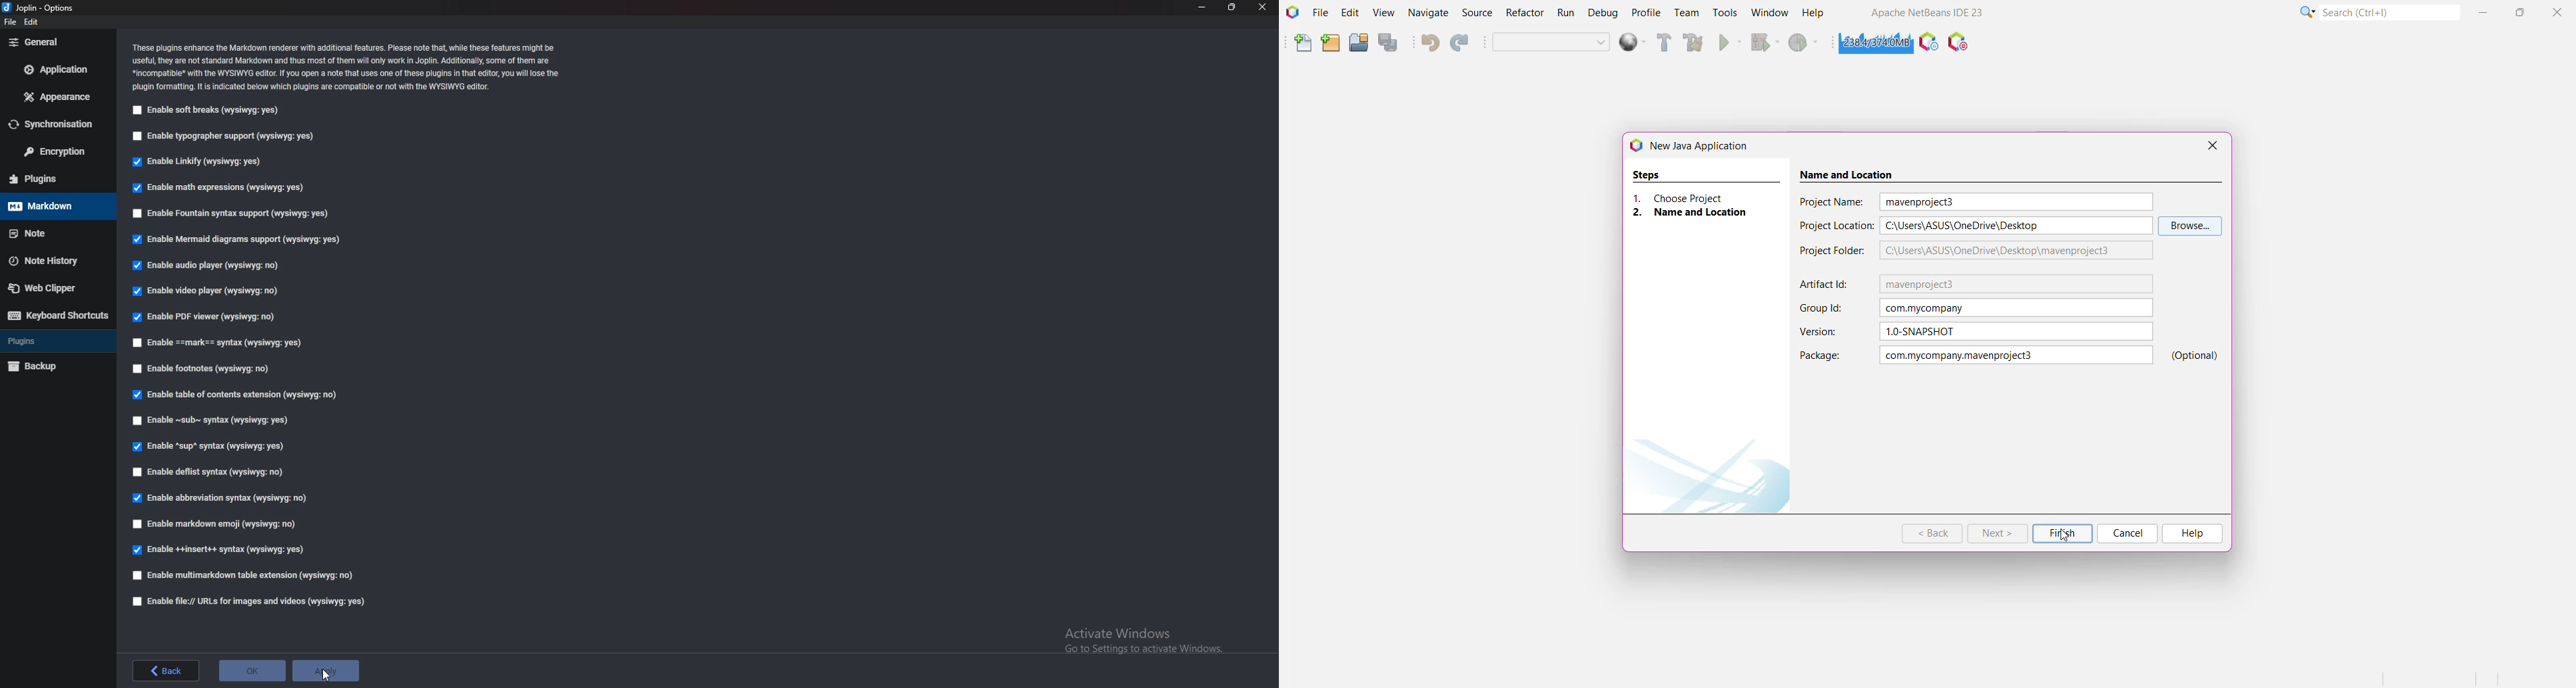 The image size is (2576, 700). I want to click on enable soft breaks, so click(207, 111).